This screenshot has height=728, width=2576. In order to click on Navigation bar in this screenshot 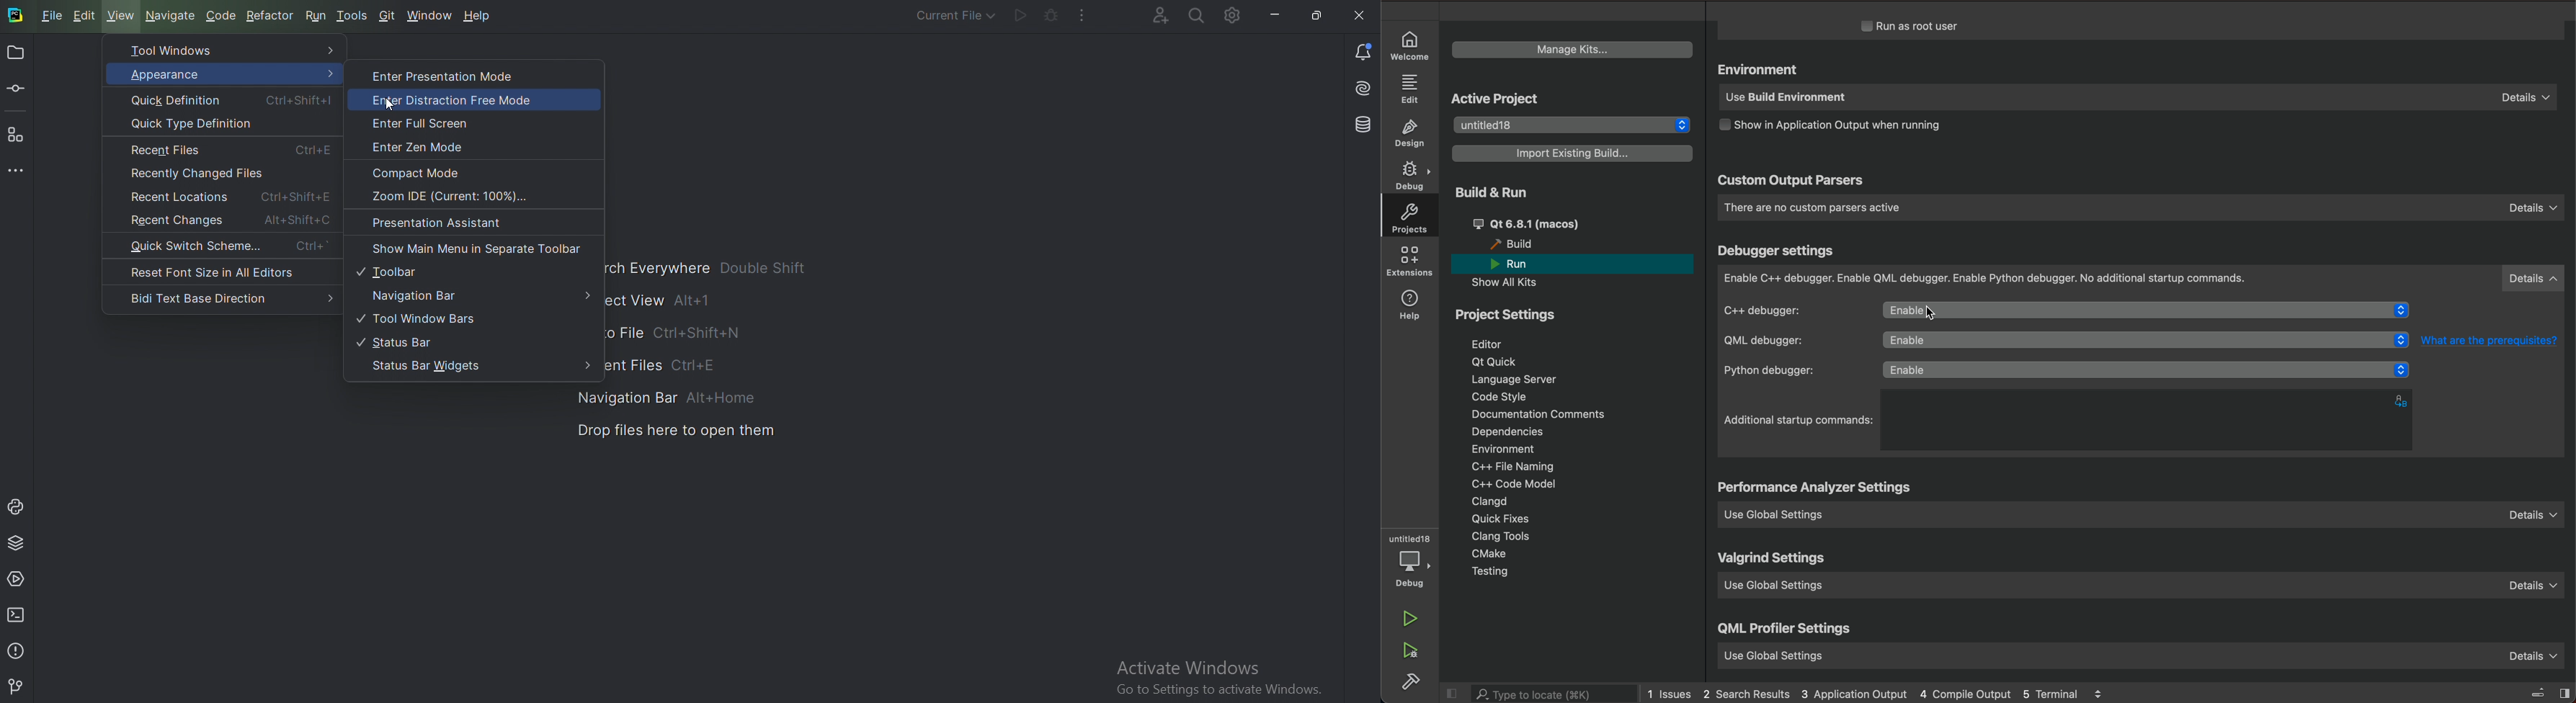, I will do `click(478, 295)`.